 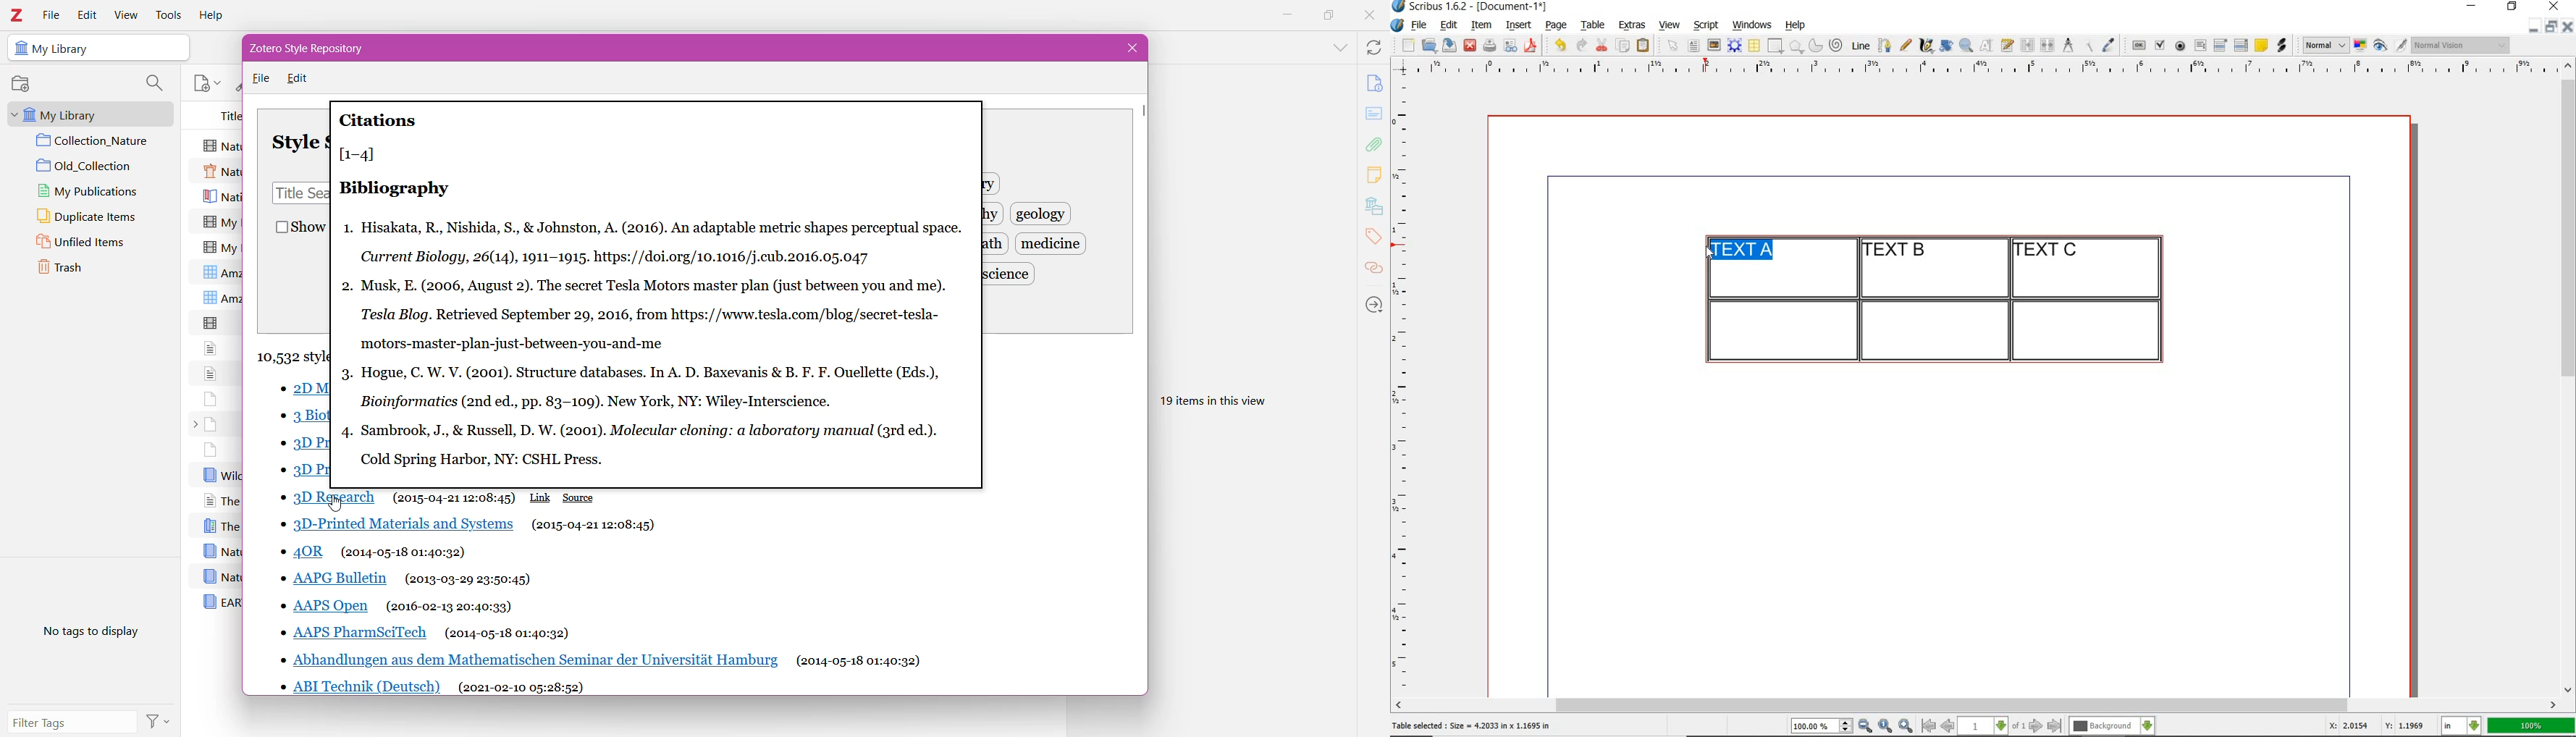 What do you see at coordinates (1946, 45) in the screenshot?
I see `rotate item` at bounding box center [1946, 45].